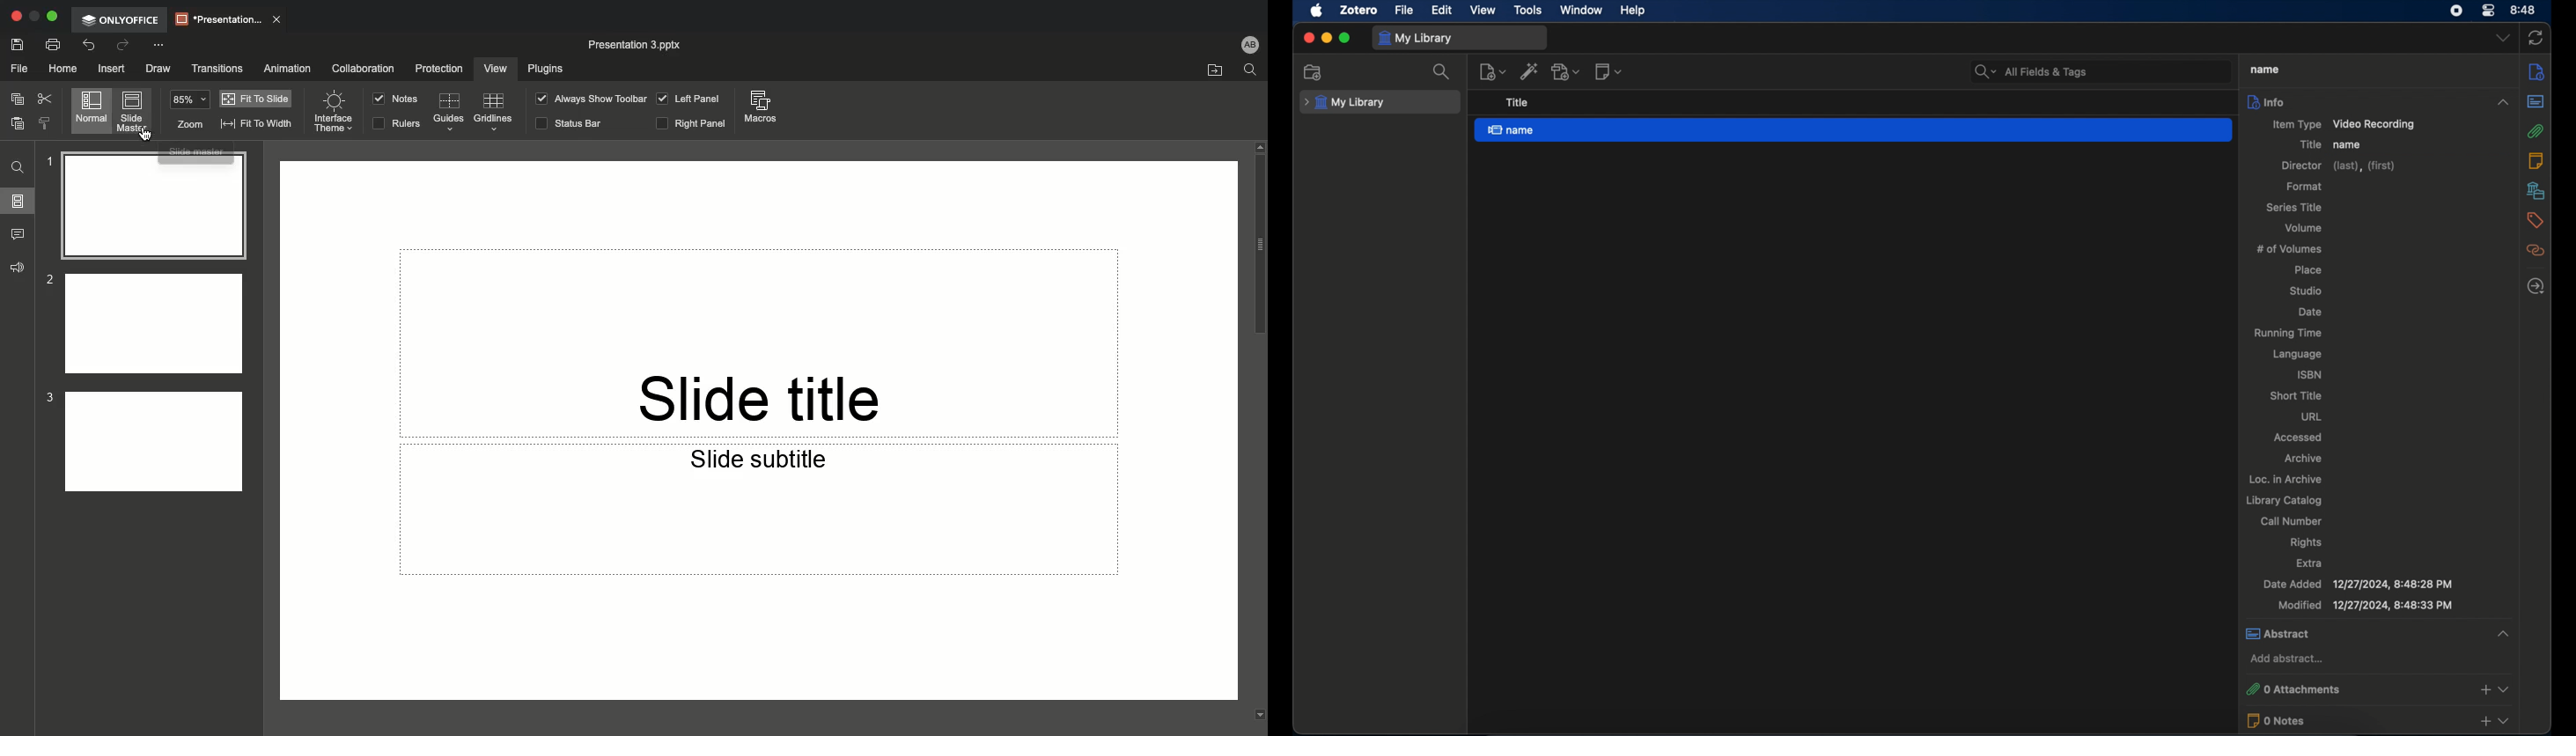  I want to click on add abstract, so click(2287, 658).